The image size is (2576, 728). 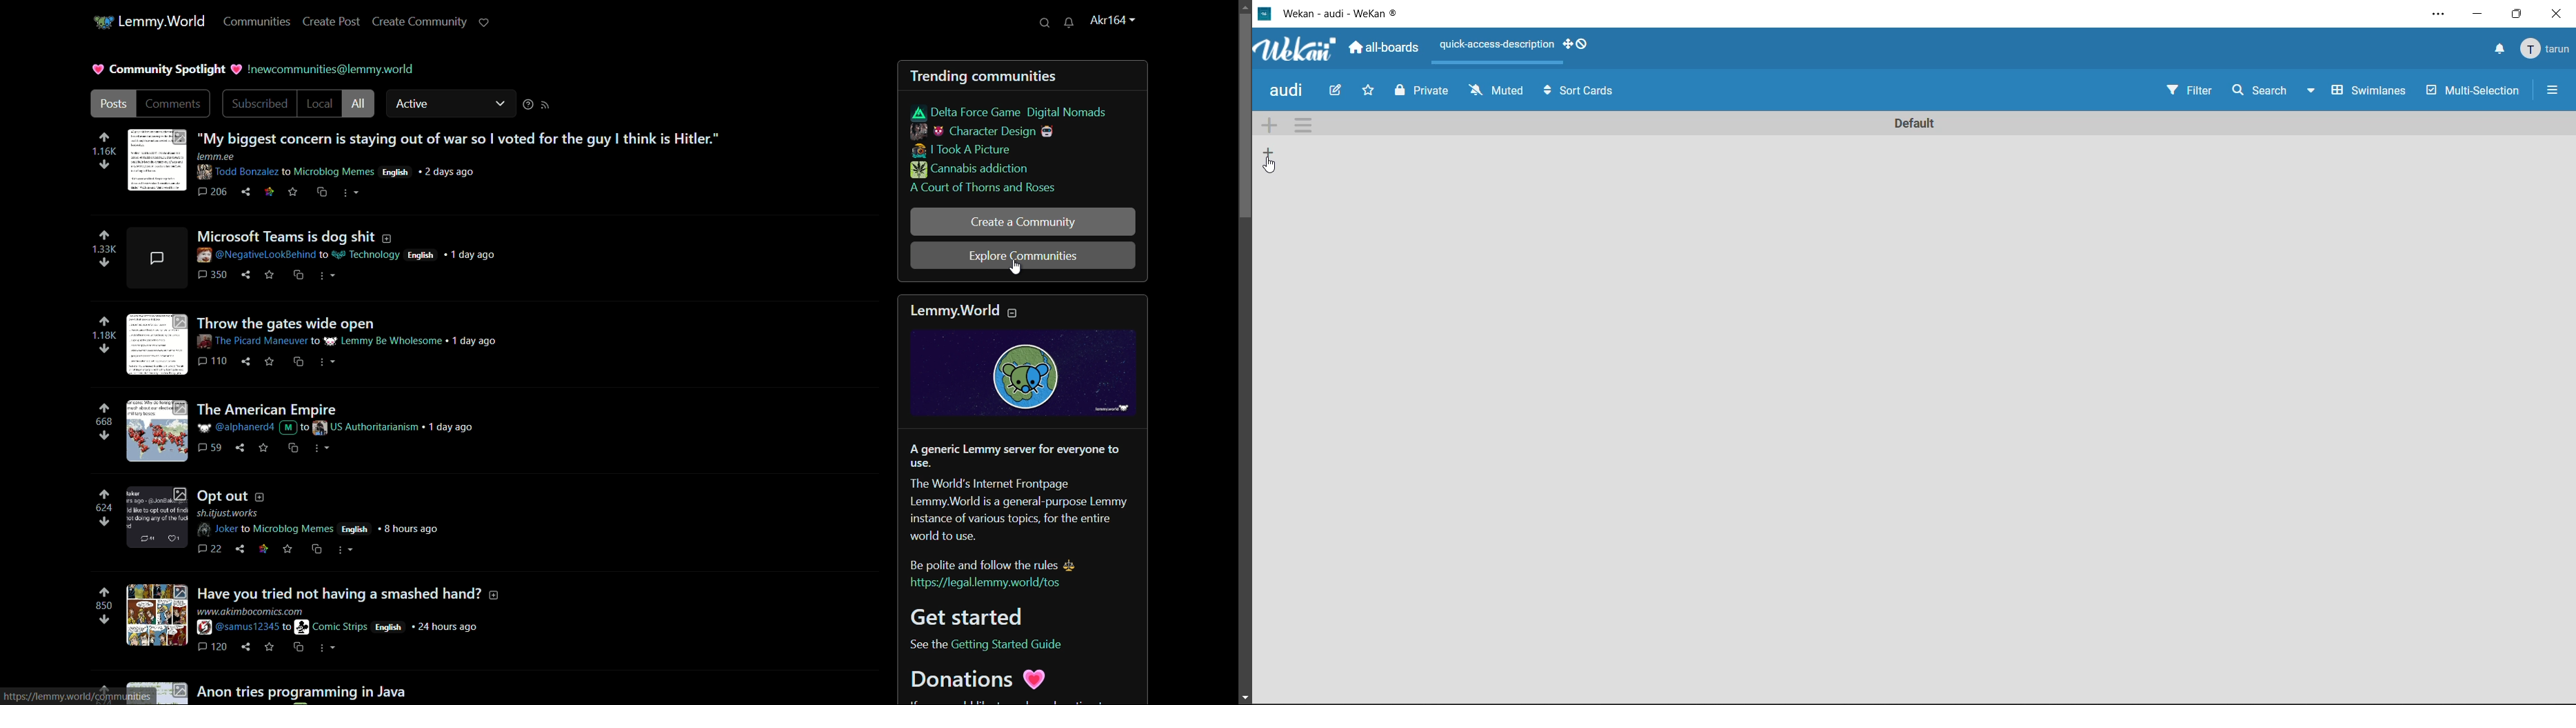 What do you see at coordinates (2473, 14) in the screenshot?
I see `minimize` at bounding box center [2473, 14].